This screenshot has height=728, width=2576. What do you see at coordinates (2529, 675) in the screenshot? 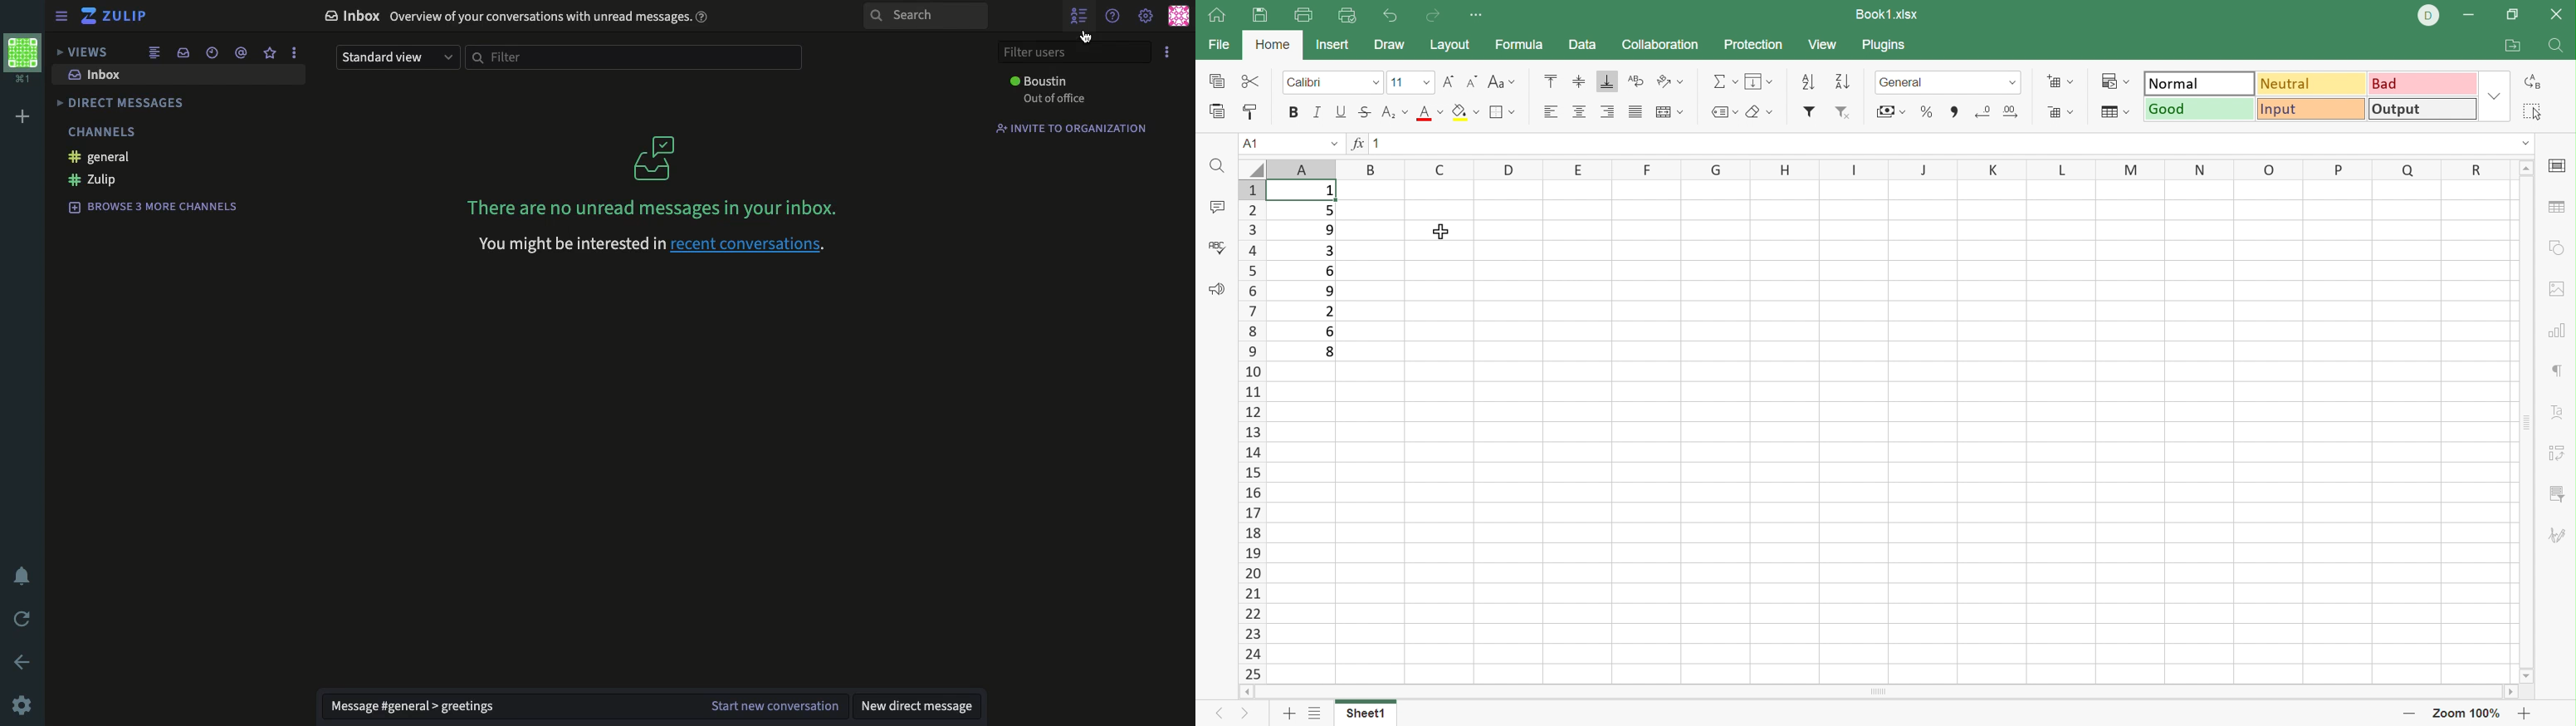
I see `Scroll Down` at bounding box center [2529, 675].